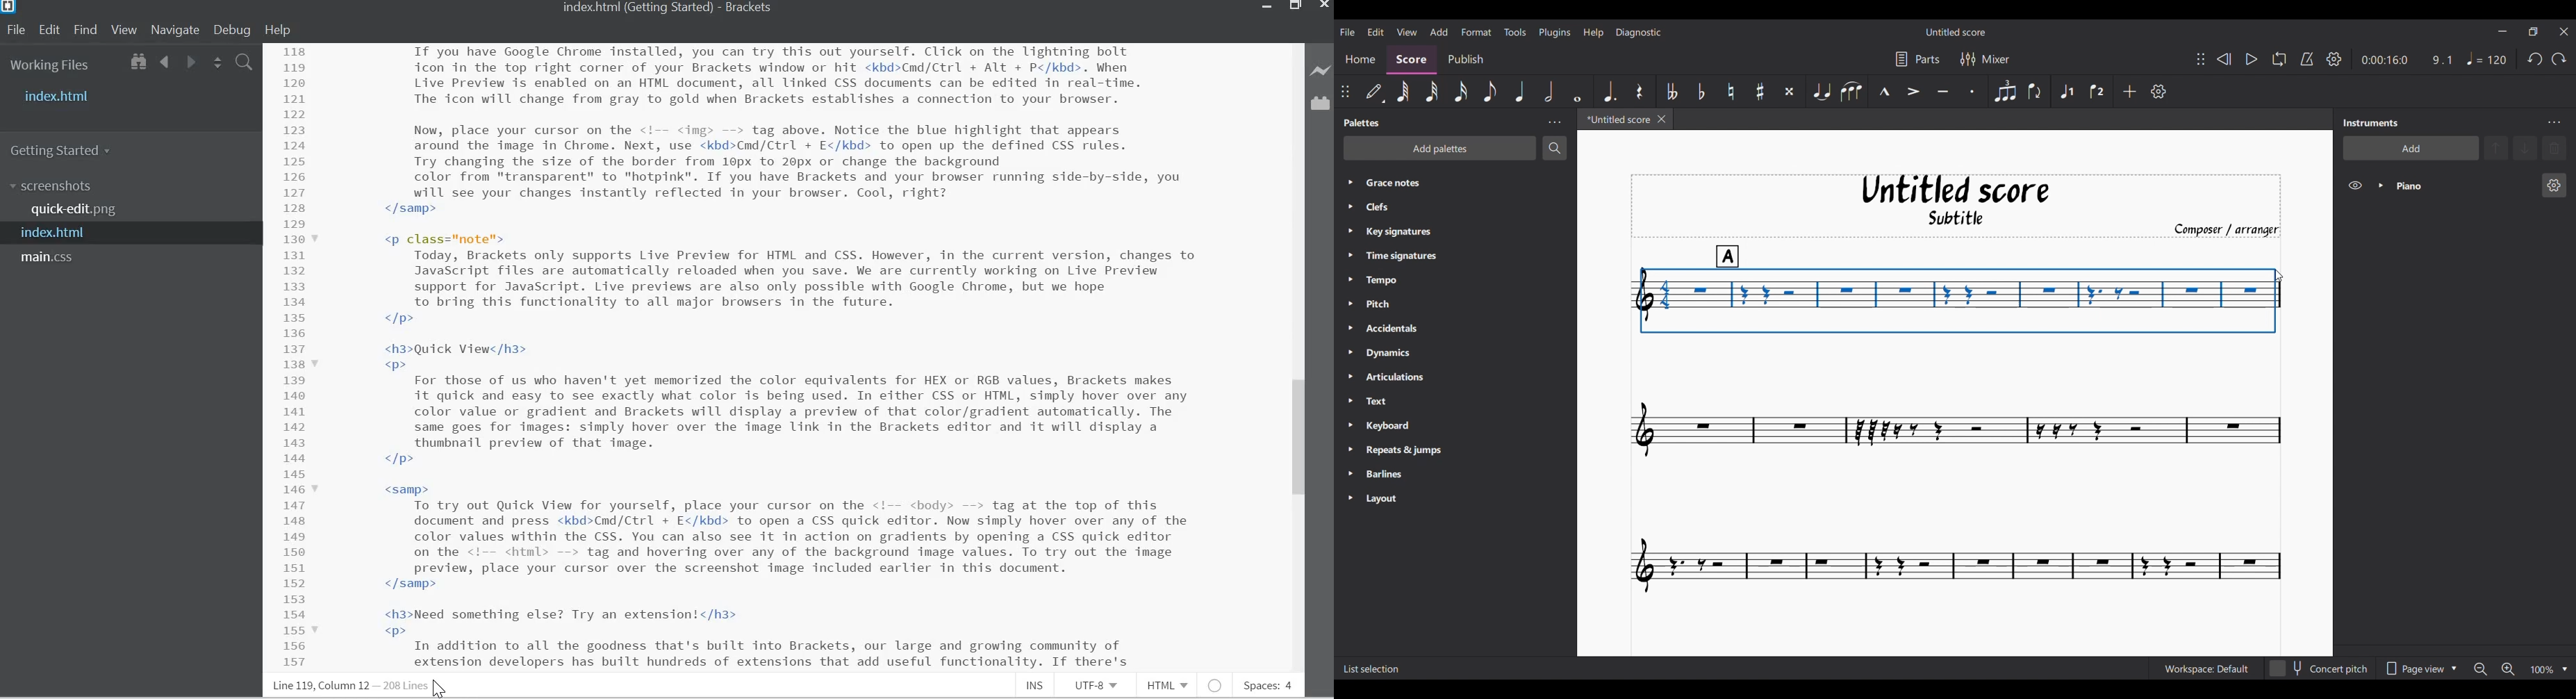  Describe the element at coordinates (218, 63) in the screenshot. I see `Split the editor vertically or horizontally` at that location.